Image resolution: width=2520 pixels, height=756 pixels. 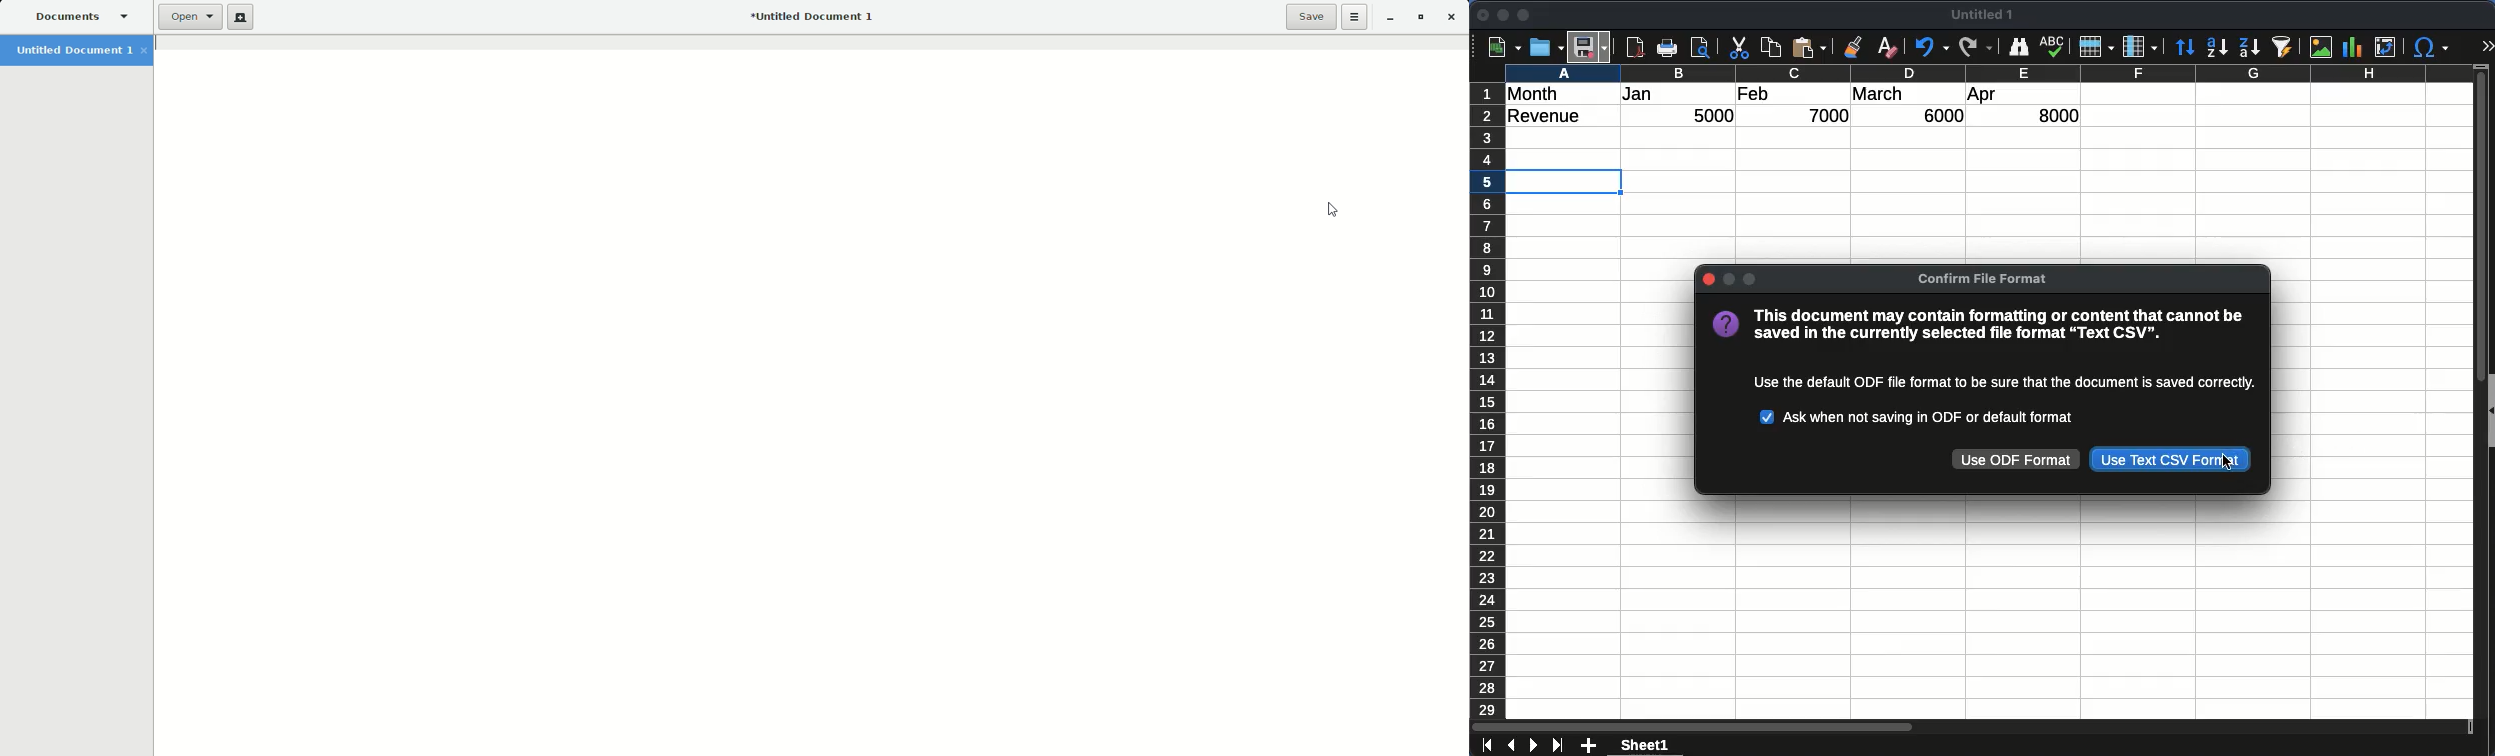 What do you see at coordinates (1557, 746) in the screenshot?
I see `last sheet` at bounding box center [1557, 746].